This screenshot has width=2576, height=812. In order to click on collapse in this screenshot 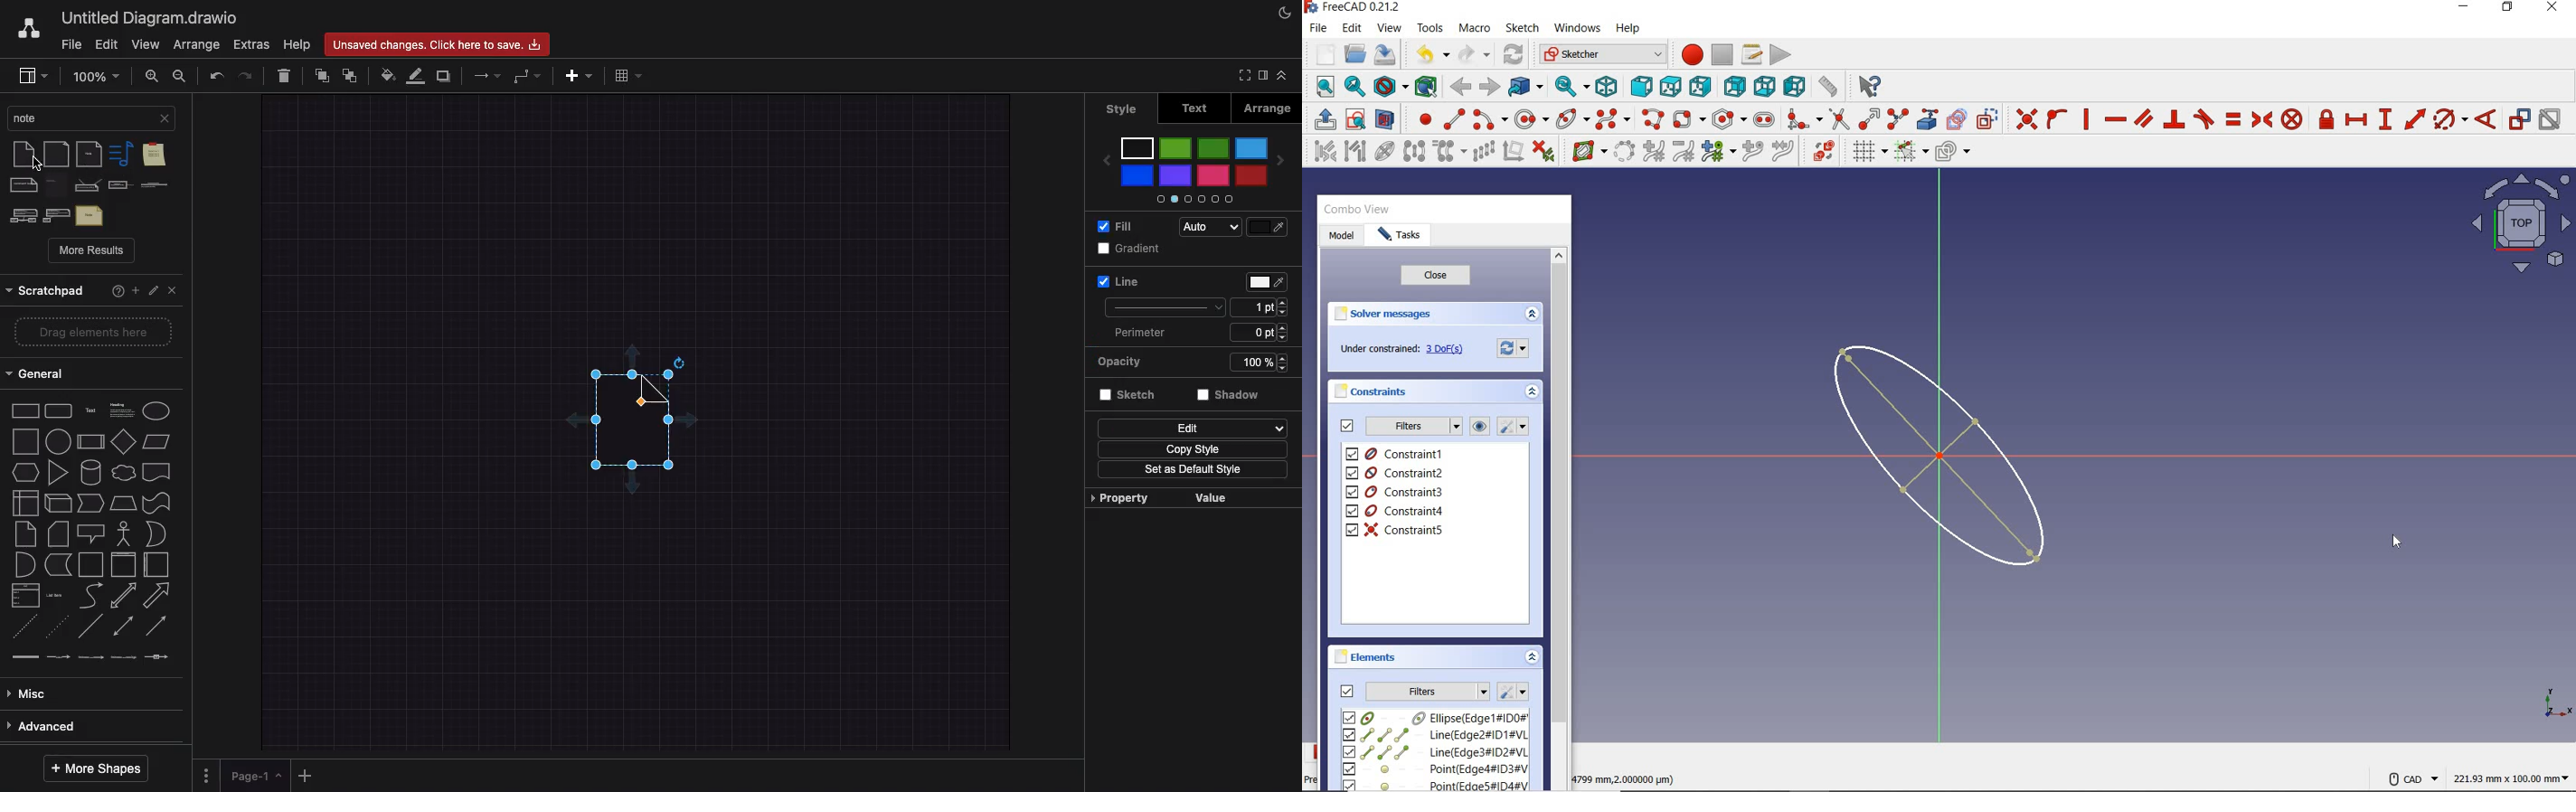, I will do `click(1533, 394)`.